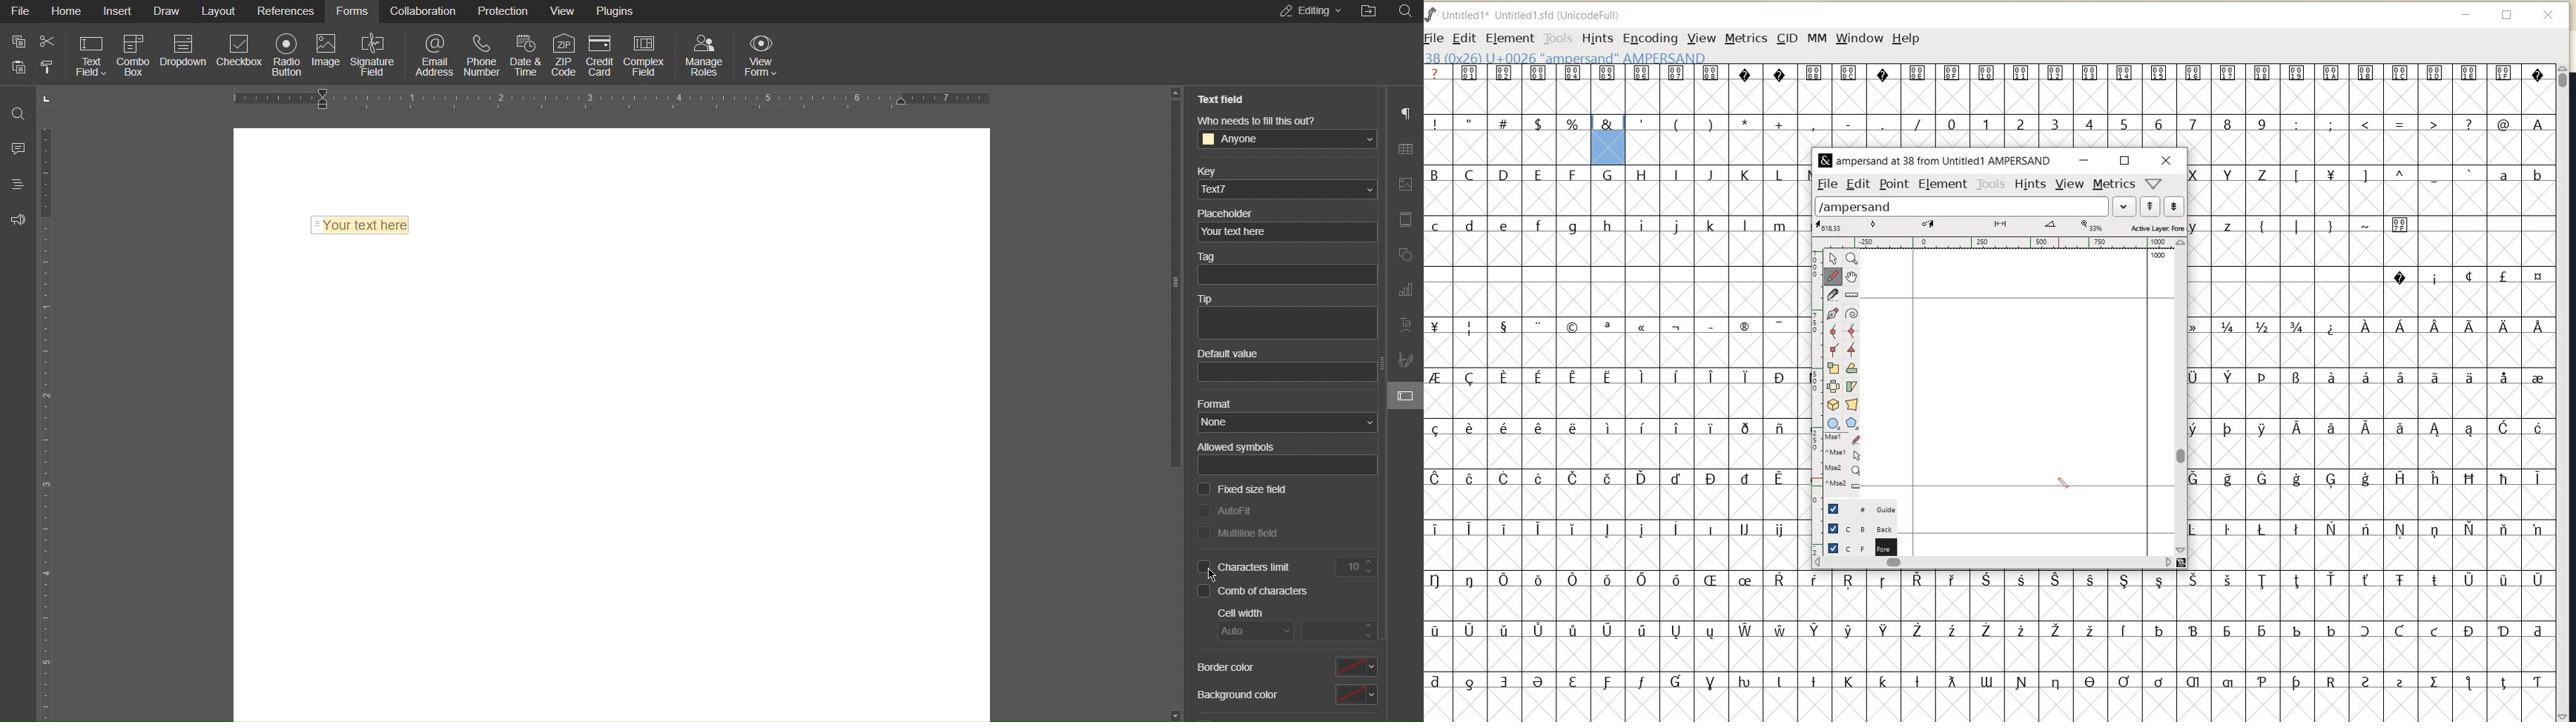 The height and width of the screenshot is (728, 2576). Describe the element at coordinates (1404, 220) in the screenshot. I see `Header/Footer Settings` at that location.